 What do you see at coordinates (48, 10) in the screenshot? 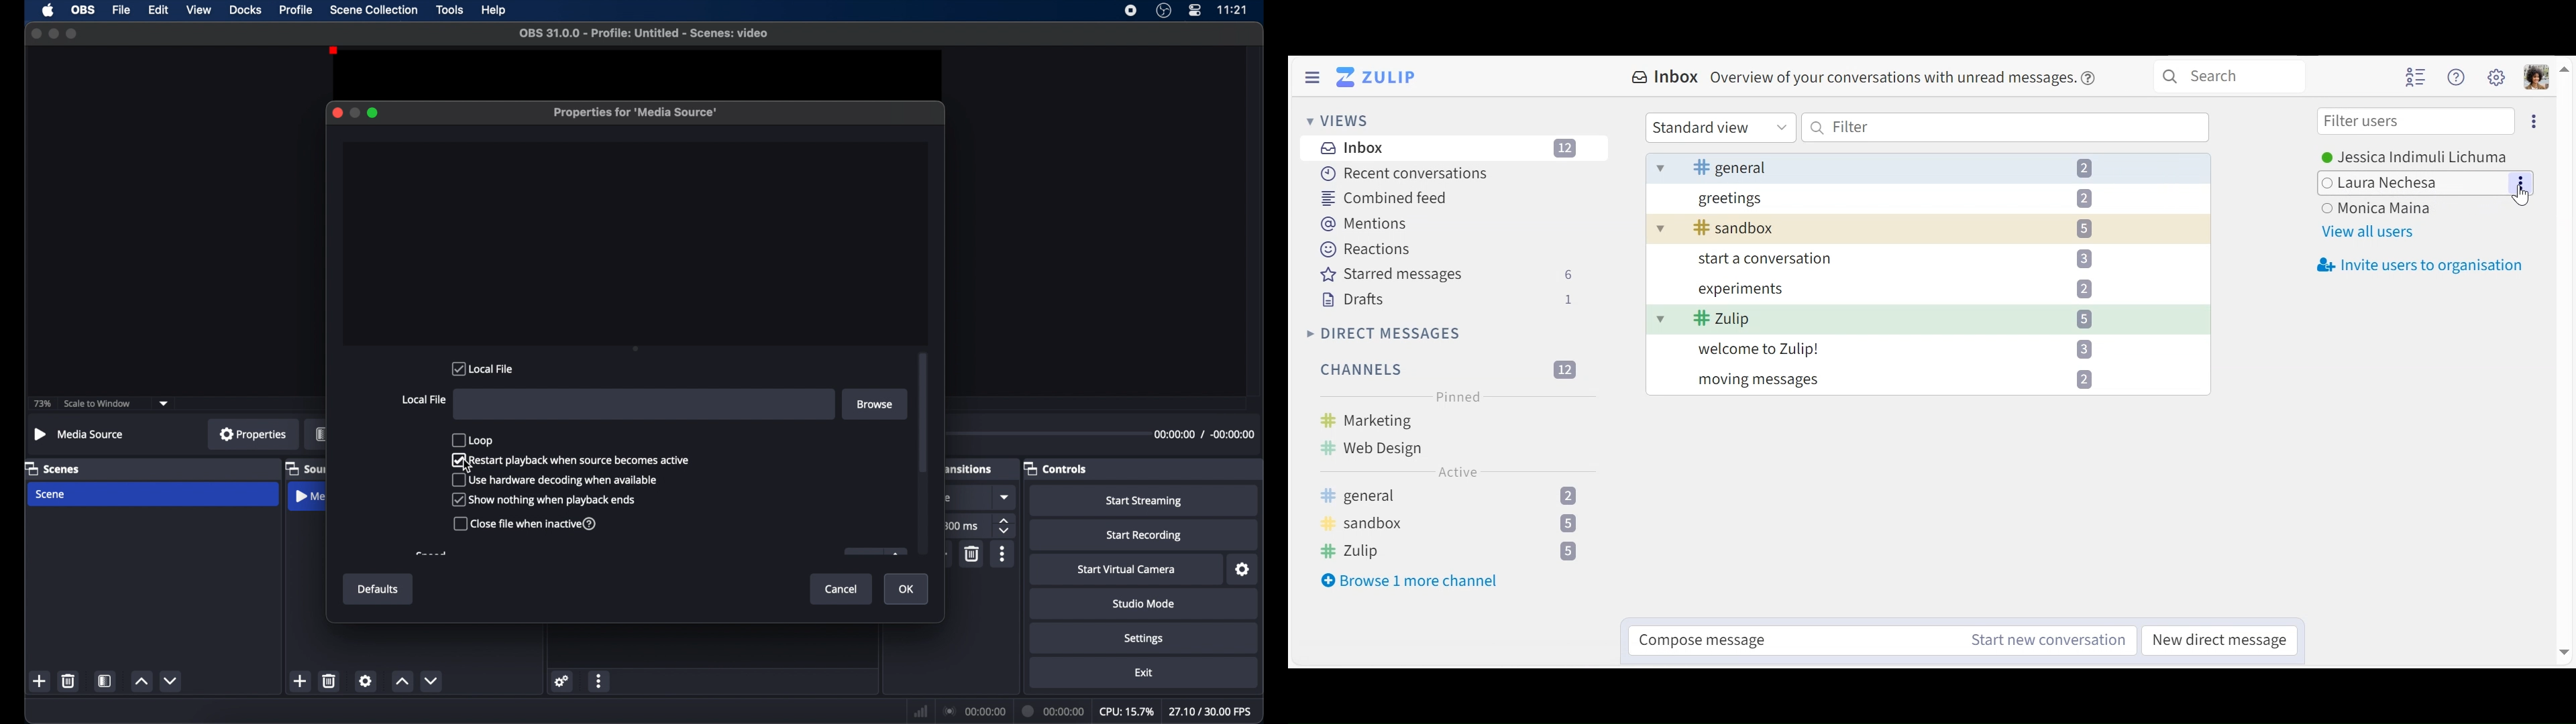
I see `apple icon` at bounding box center [48, 10].